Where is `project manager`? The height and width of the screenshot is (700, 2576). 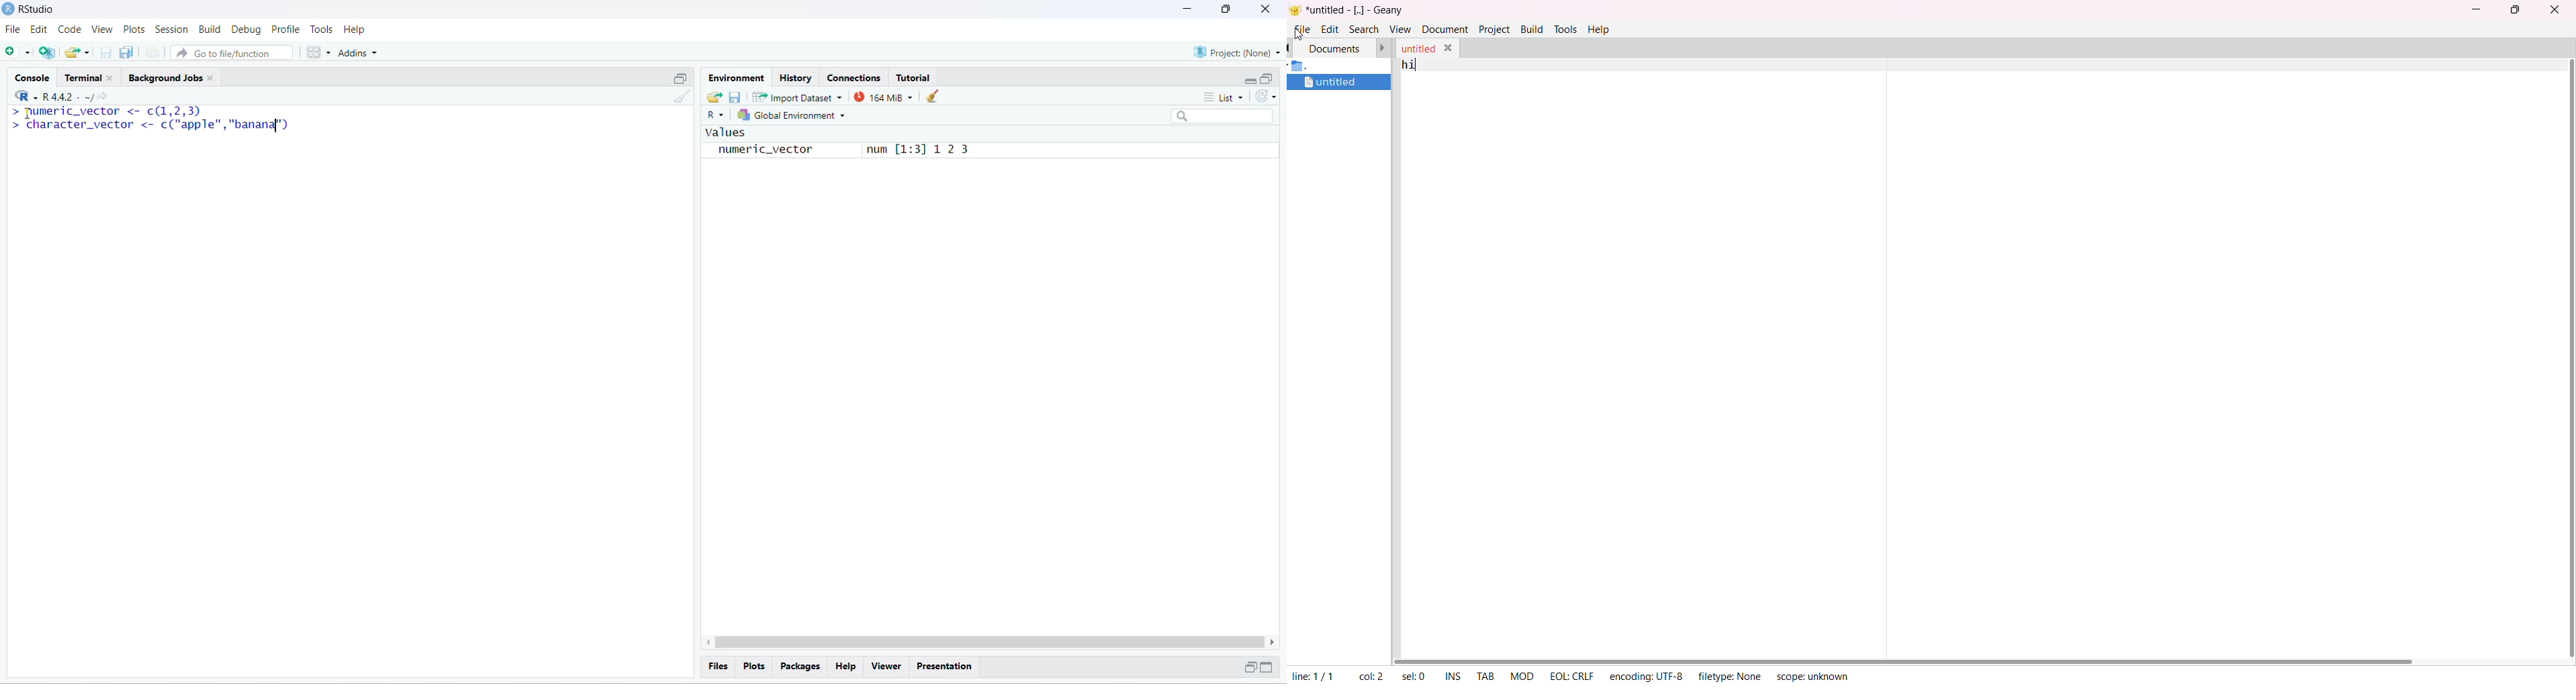
project manager is located at coordinates (1342, 375).